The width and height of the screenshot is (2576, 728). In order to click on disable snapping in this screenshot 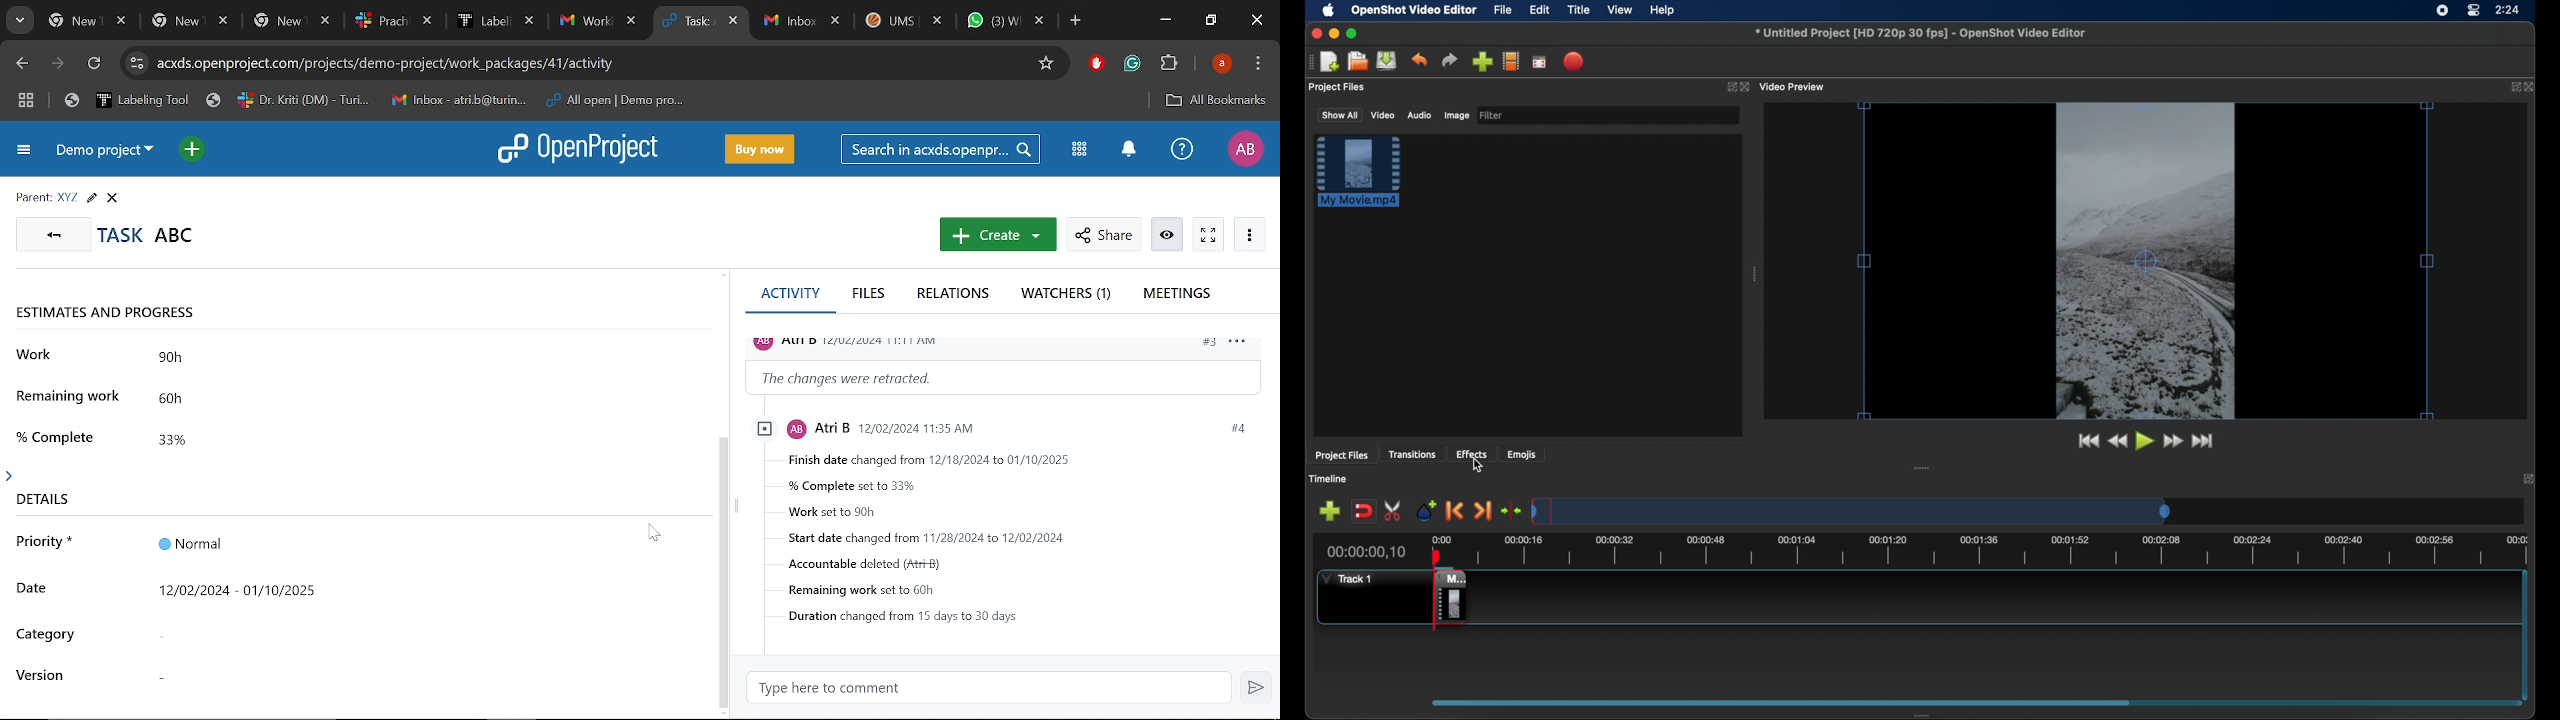, I will do `click(1364, 511)`.